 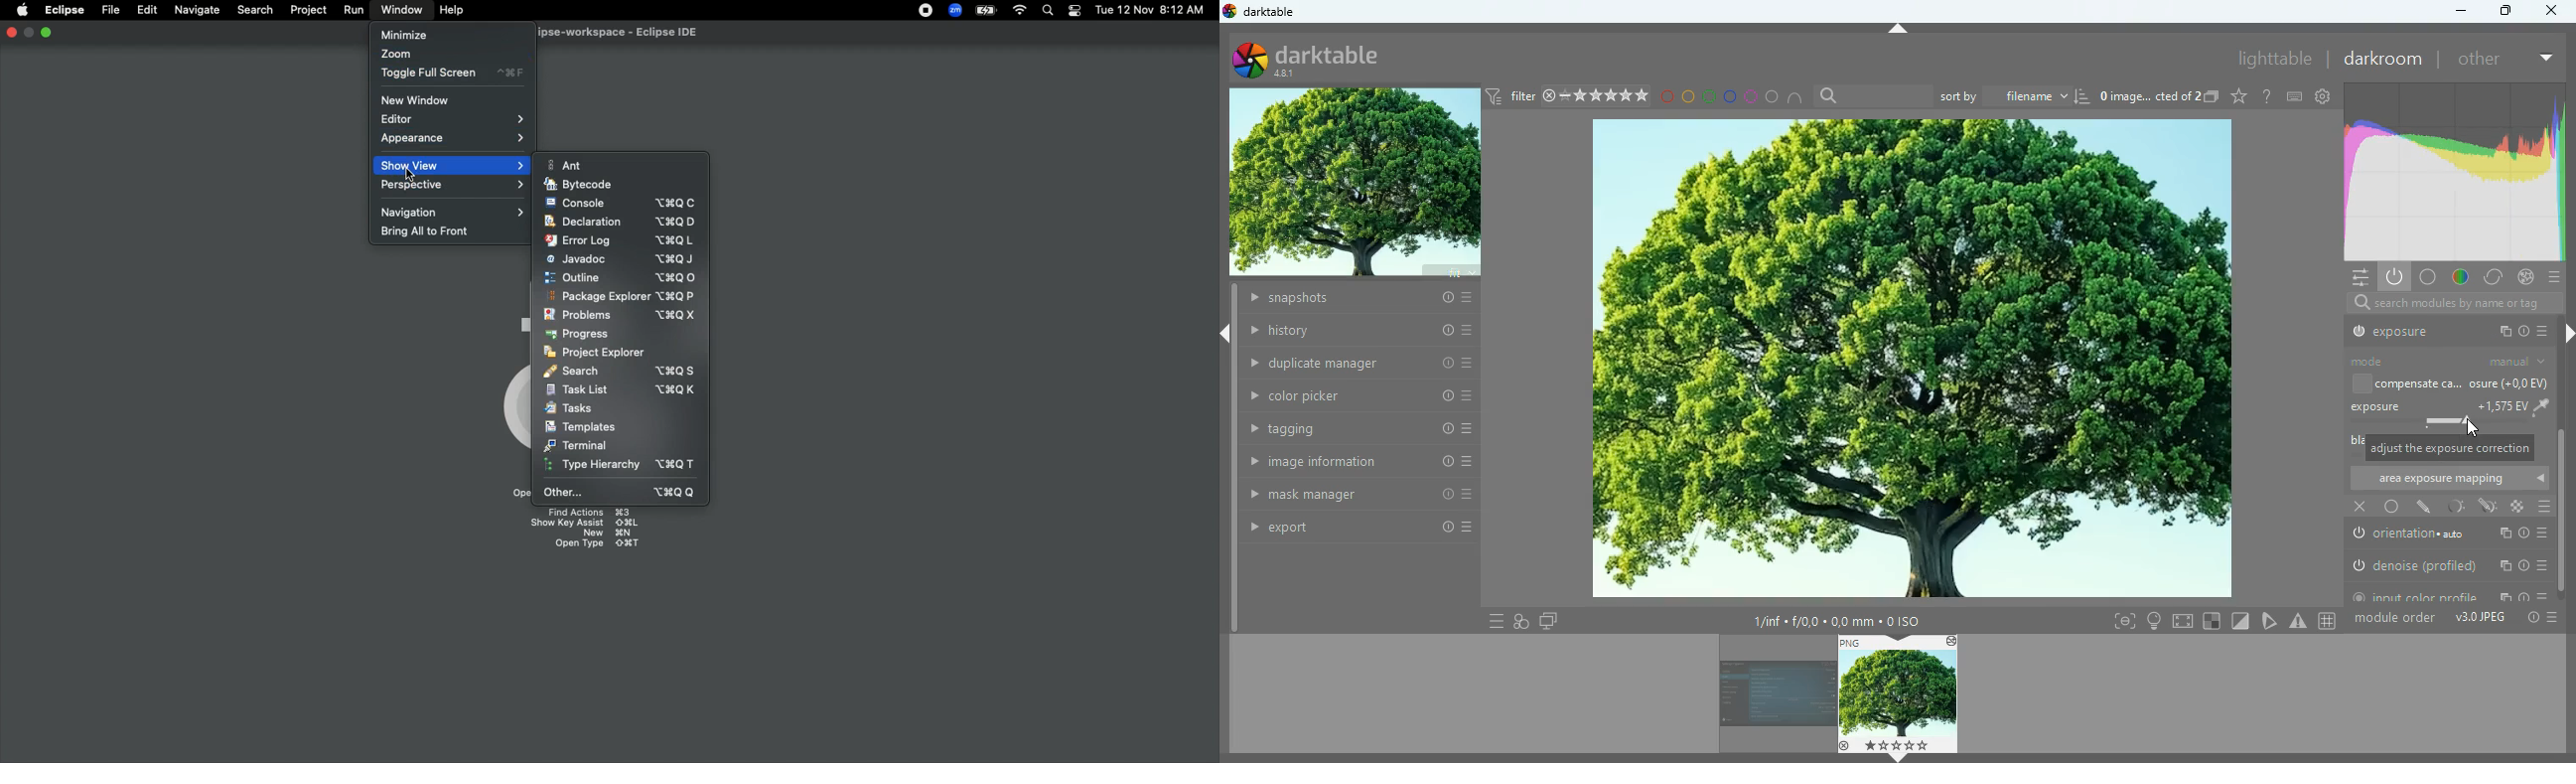 I want to click on menu, so click(x=2547, y=507).